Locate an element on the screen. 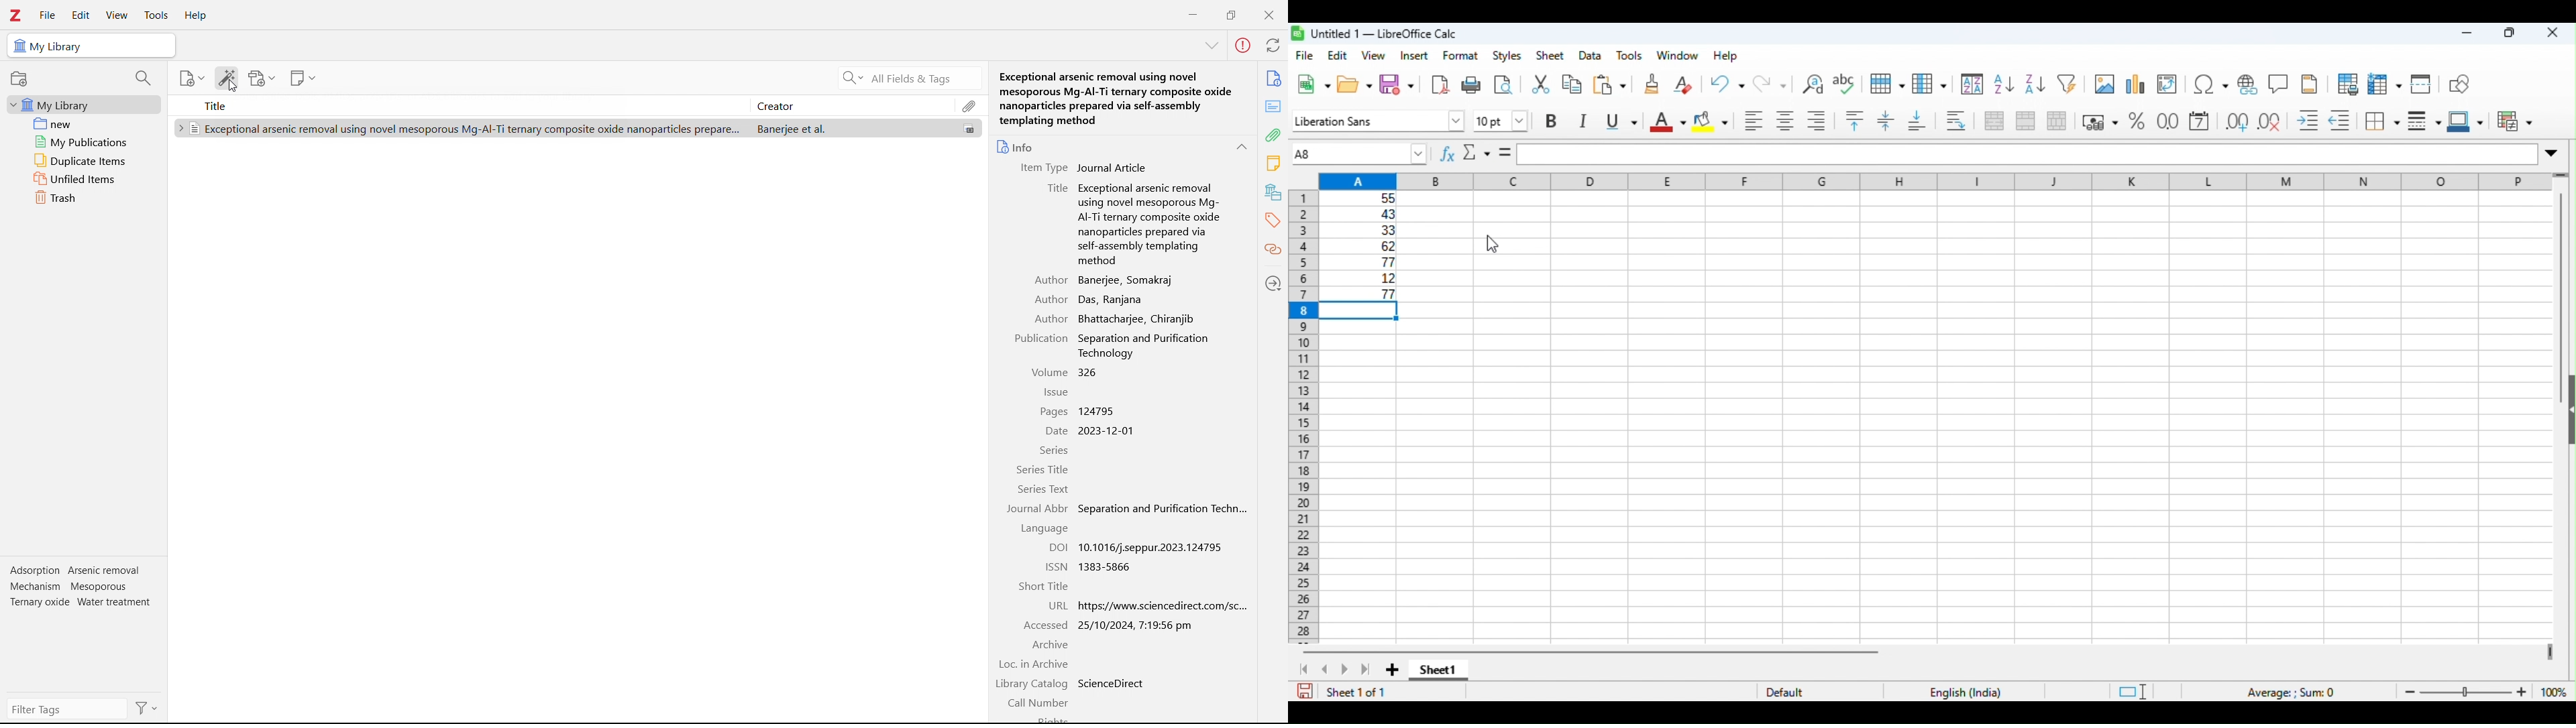 This screenshot has width=2576, height=728. underline is located at coordinates (1623, 121).